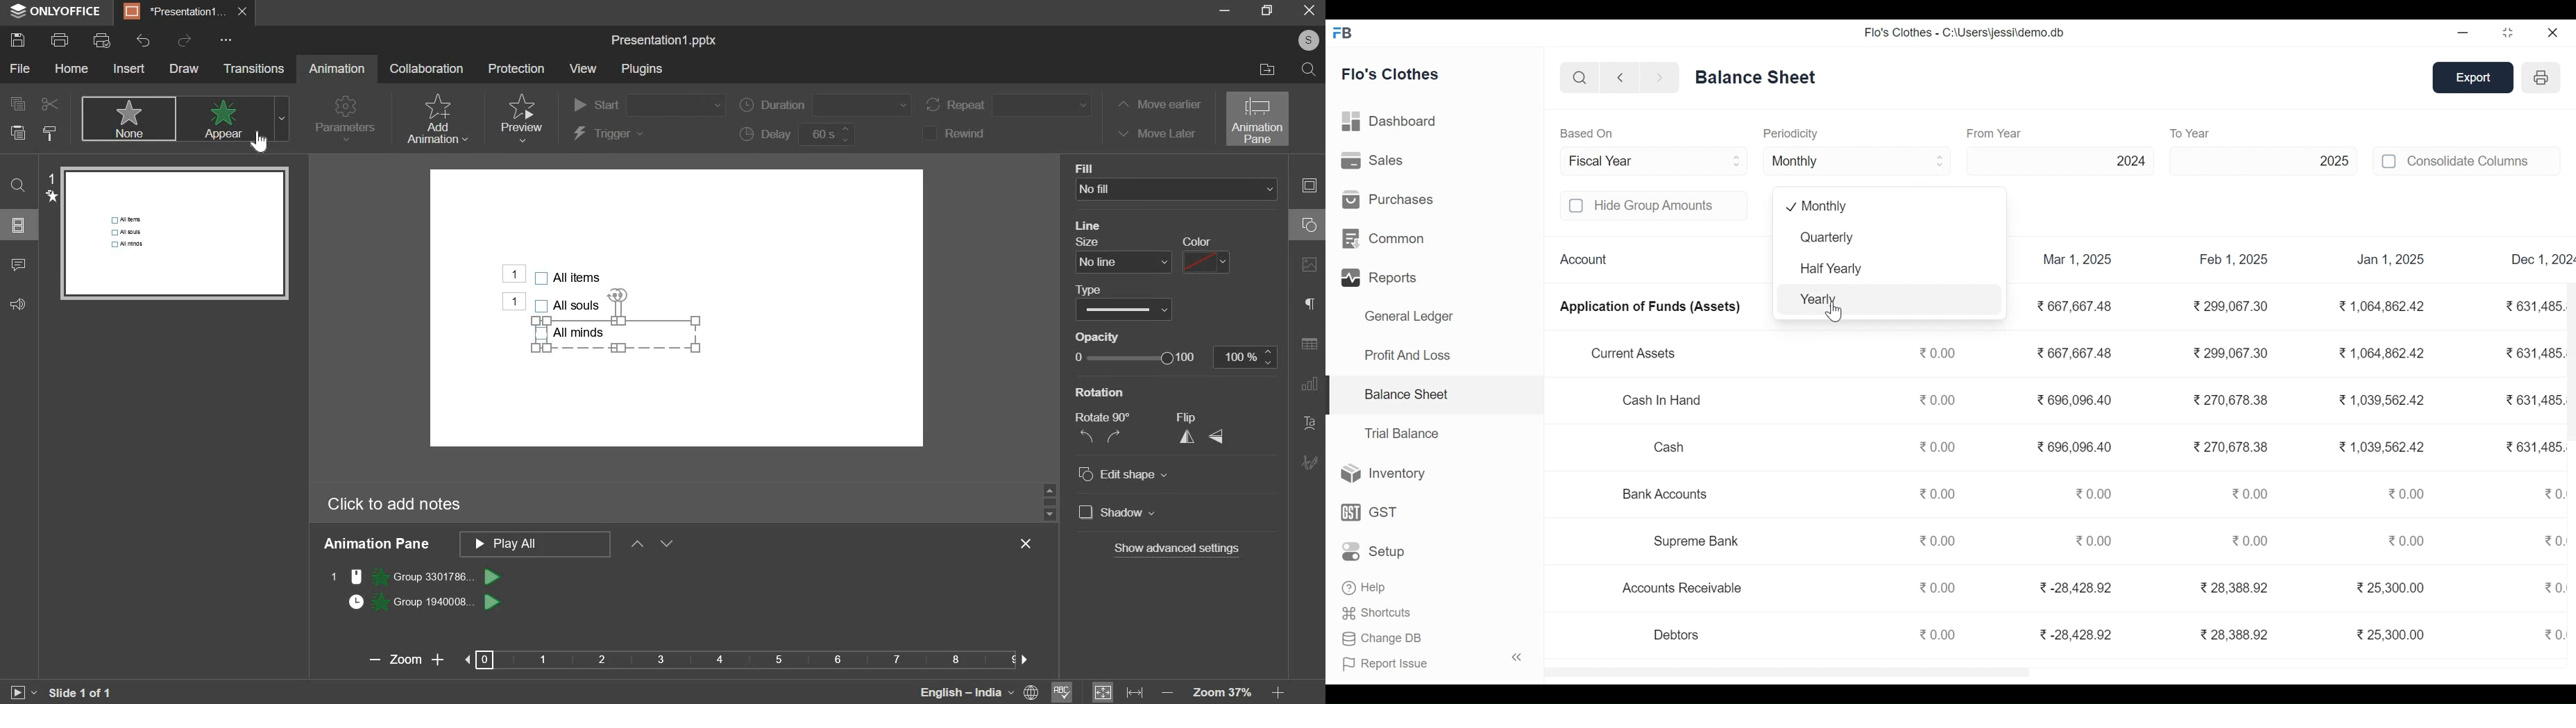 Image resolution: width=2576 pixels, height=728 pixels. Describe the element at coordinates (60, 39) in the screenshot. I see `print` at that location.